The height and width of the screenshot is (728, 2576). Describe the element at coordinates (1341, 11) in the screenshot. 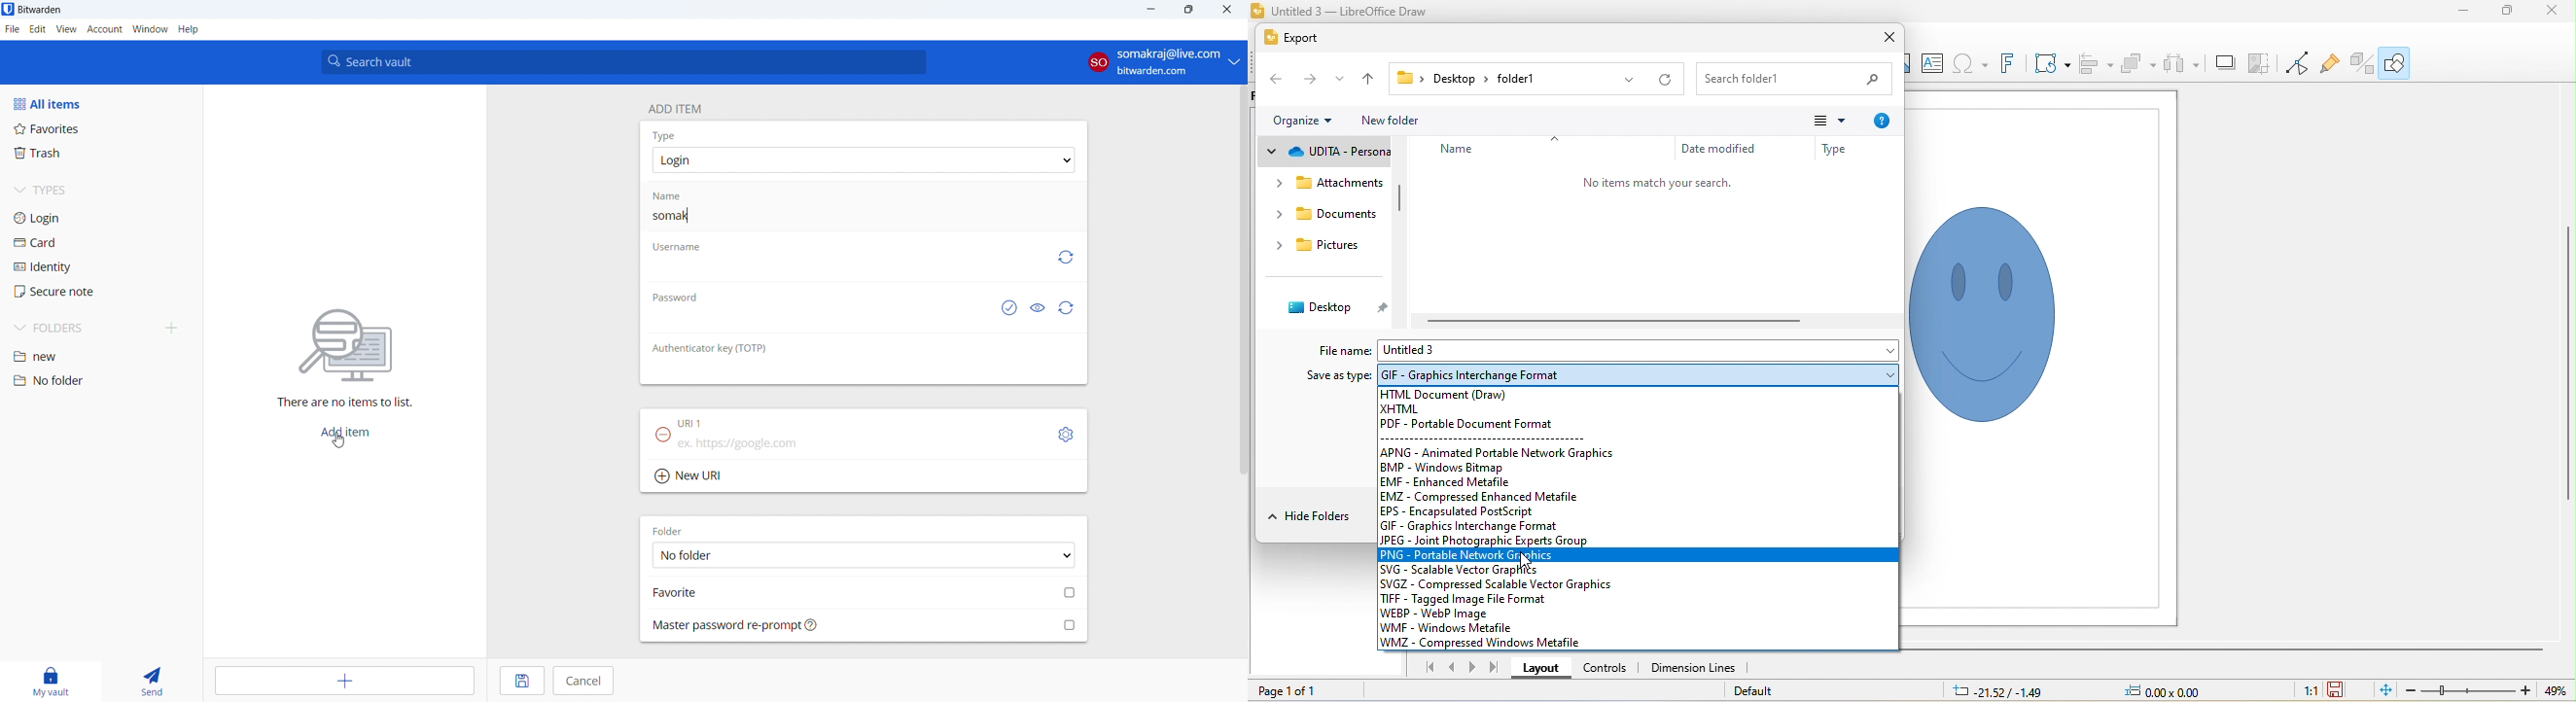

I see `title` at that location.